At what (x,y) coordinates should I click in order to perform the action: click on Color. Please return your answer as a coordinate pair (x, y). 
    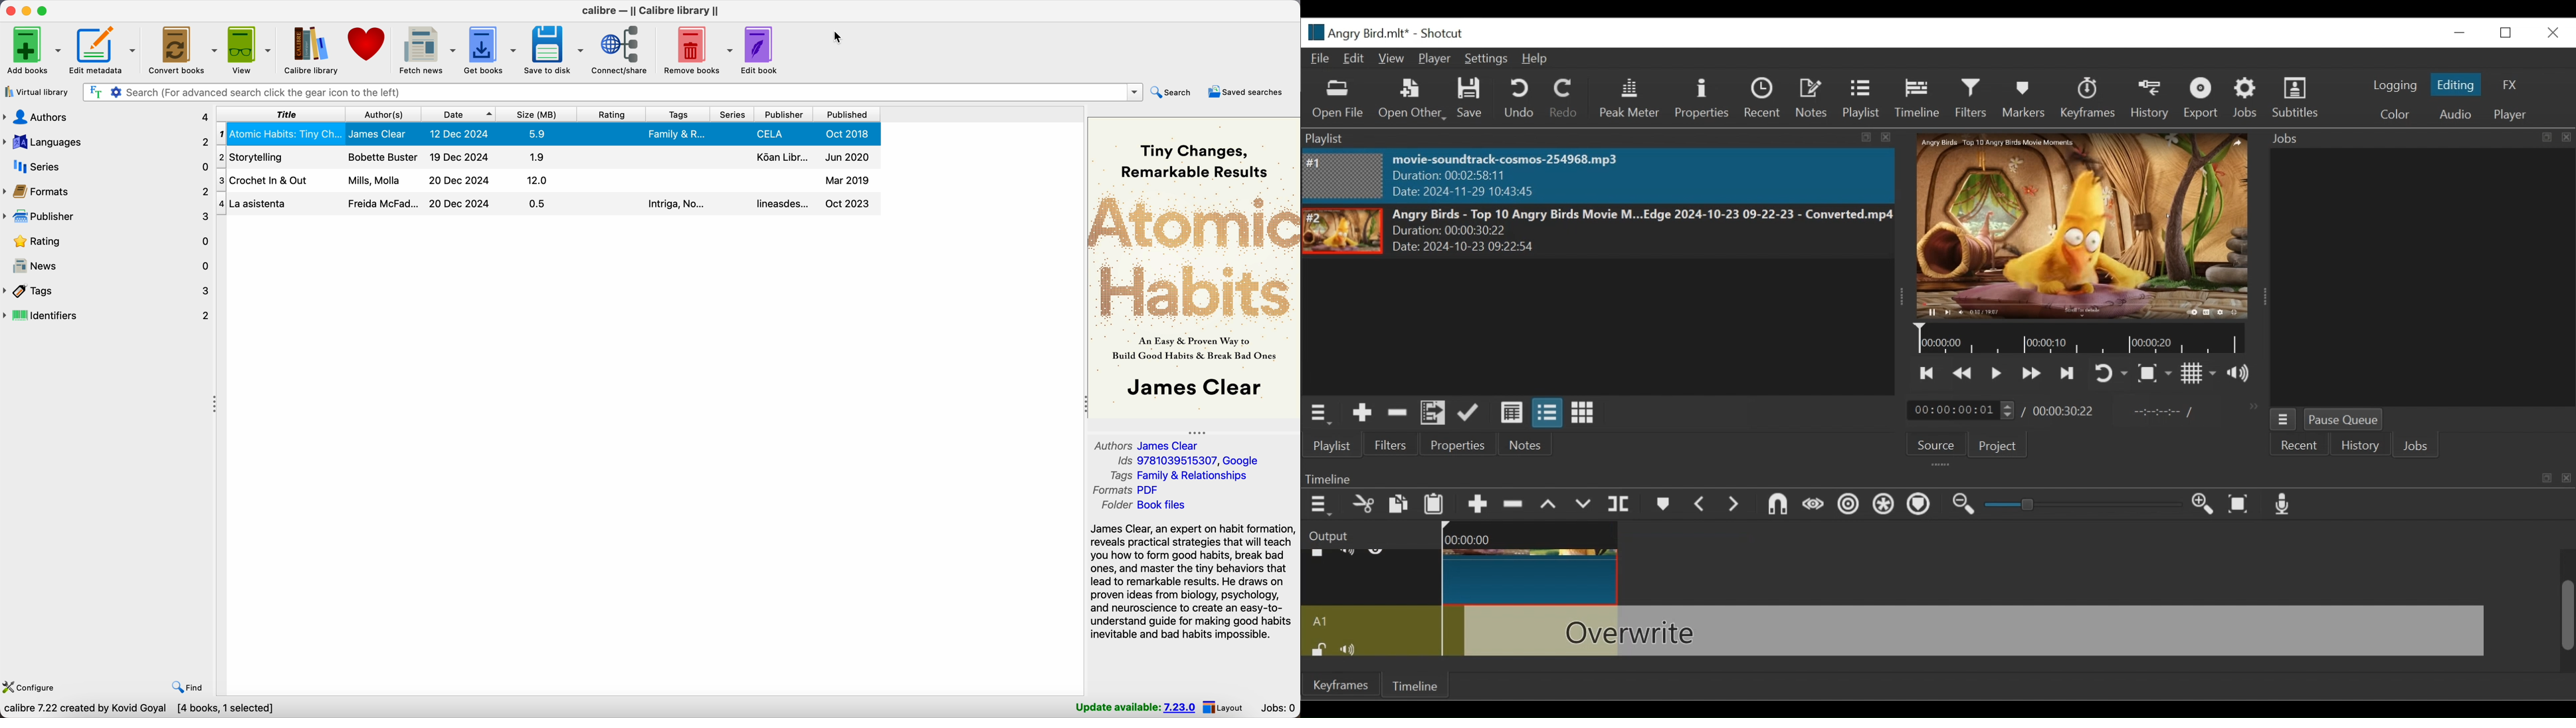
    Looking at the image, I should click on (2395, 115).